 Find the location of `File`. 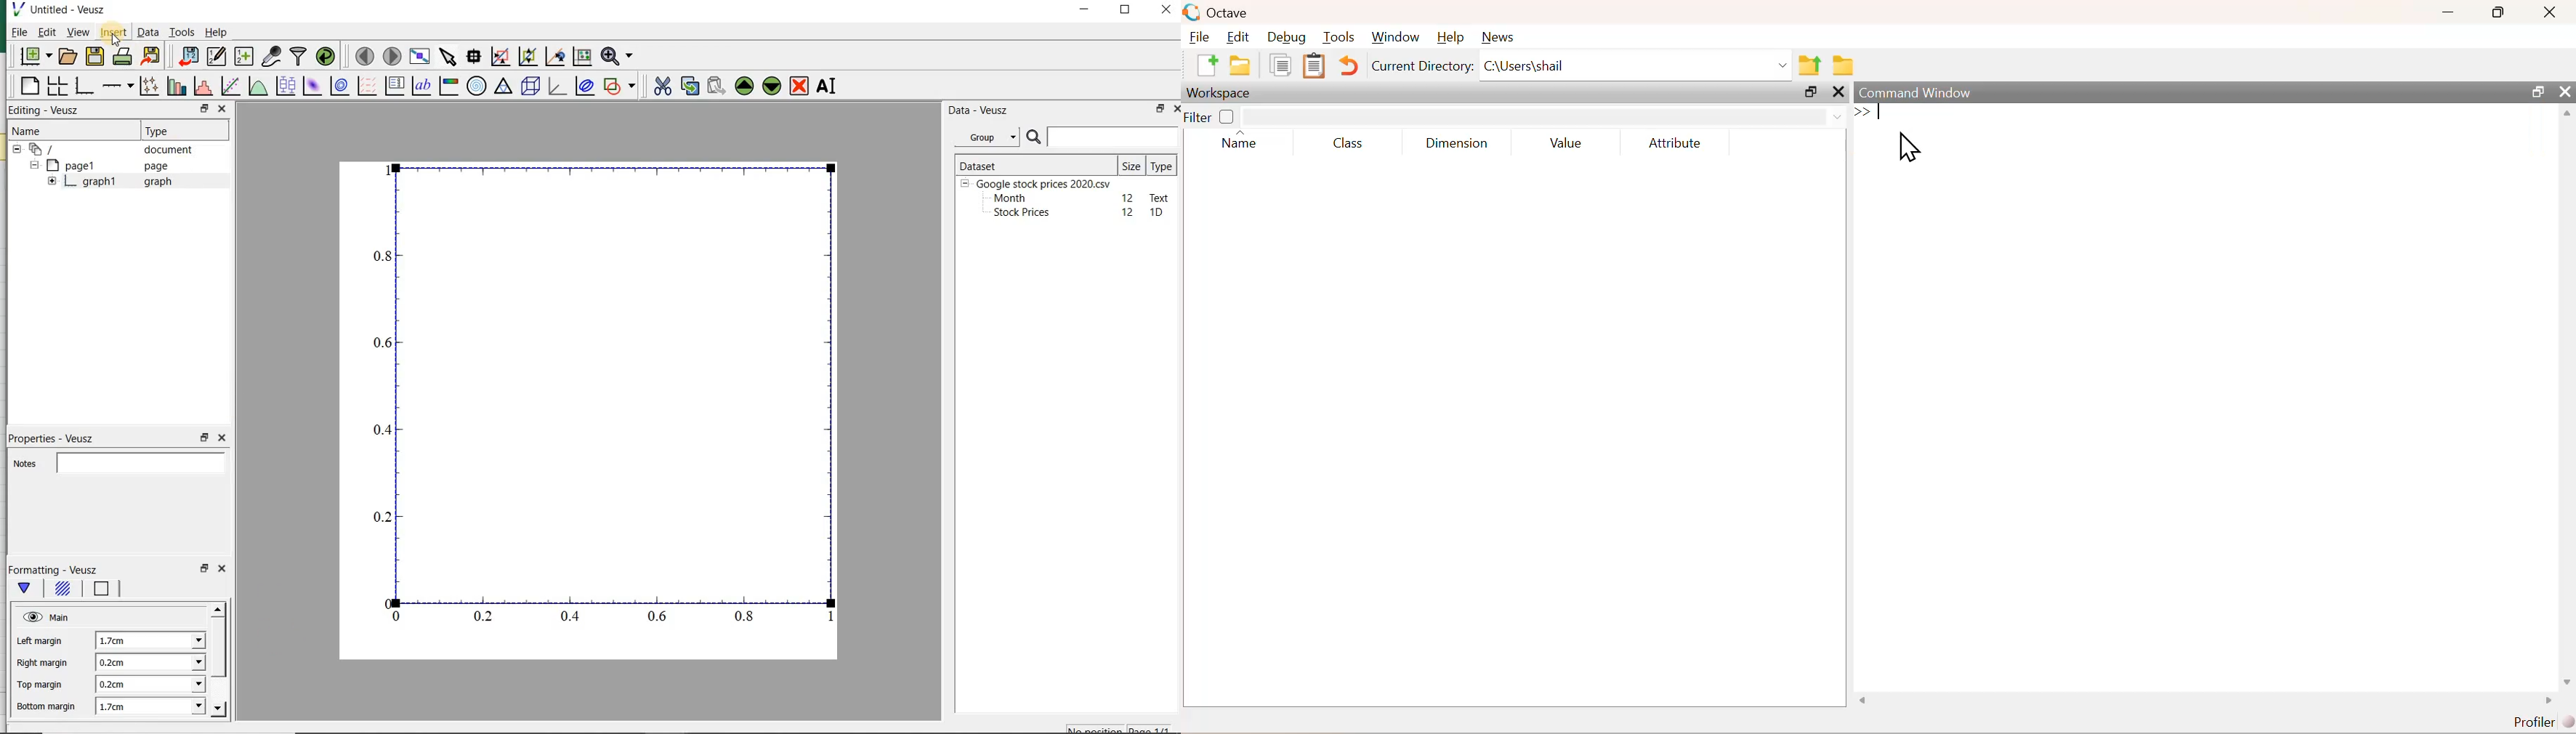

File is located at coordinates (1200, 37).